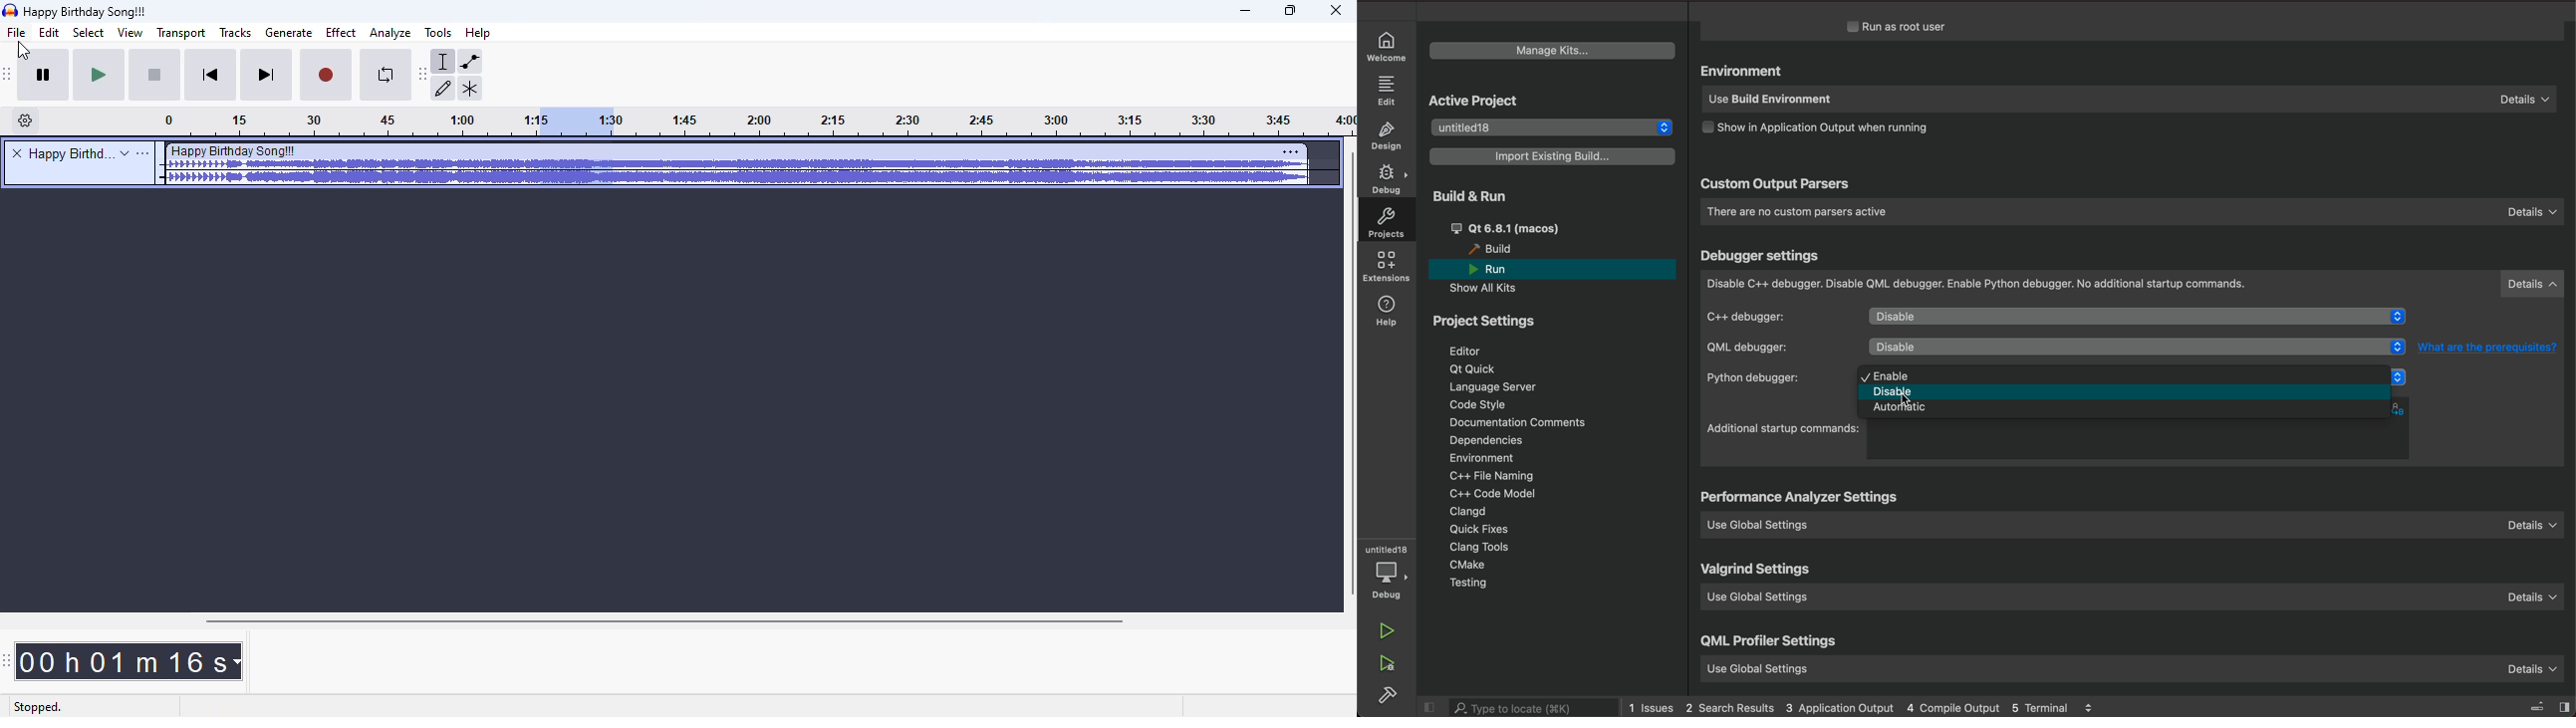  What do you see at coordinates (26, 120) in the screenshot?
I see `timeline options` at bounding box center [26, 120].